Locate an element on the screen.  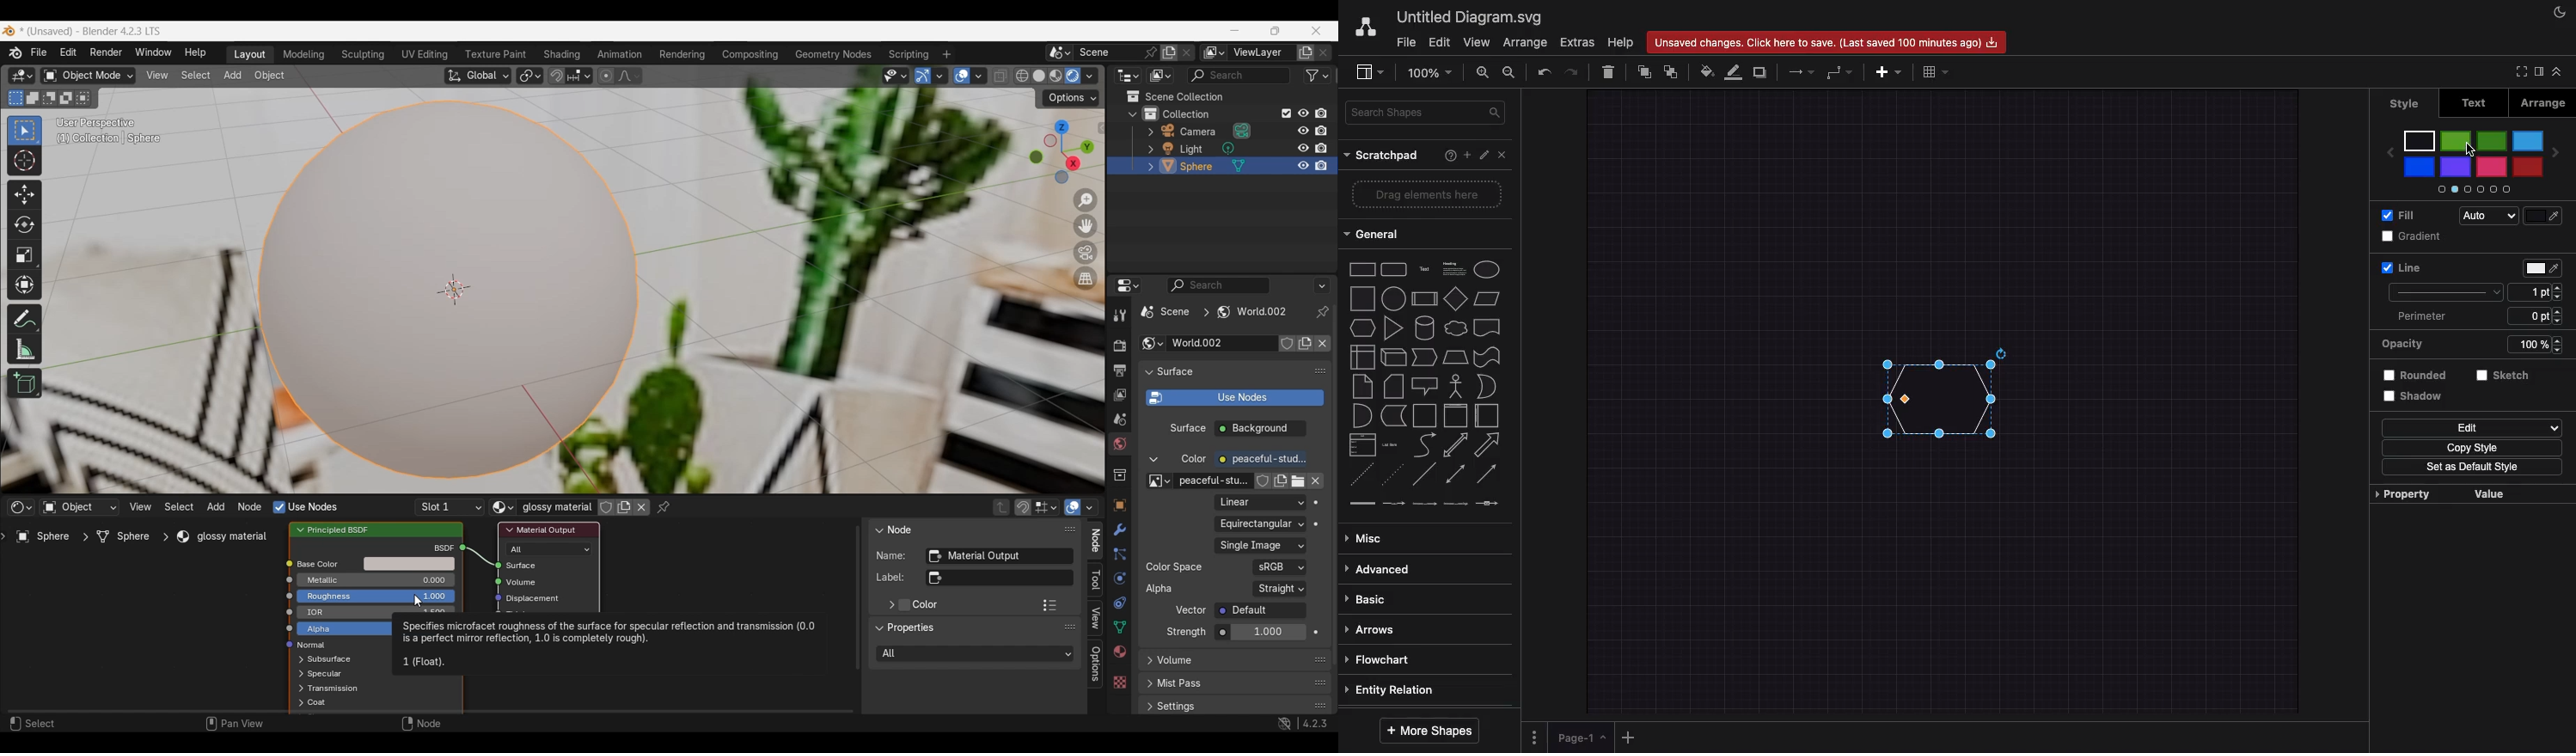
Render properties is located at coordinates (1119, 345).